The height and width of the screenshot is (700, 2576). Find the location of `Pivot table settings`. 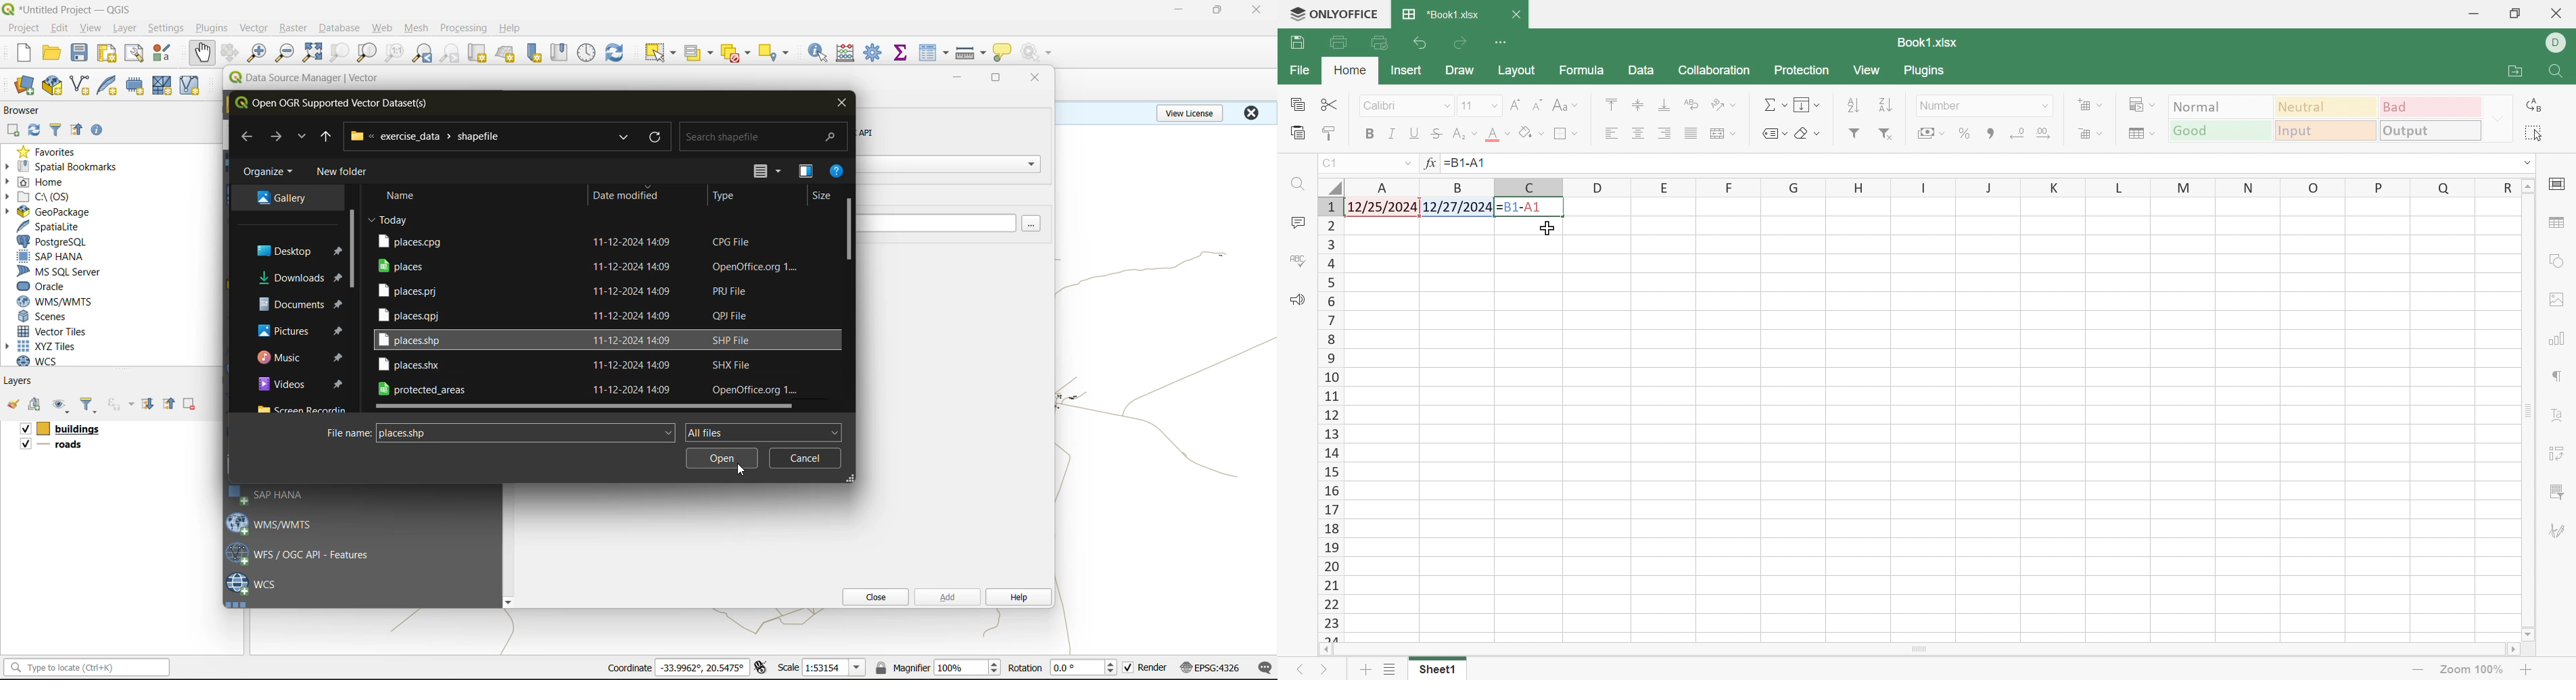

Pivot table settings is located at coordinates (2554, 456).